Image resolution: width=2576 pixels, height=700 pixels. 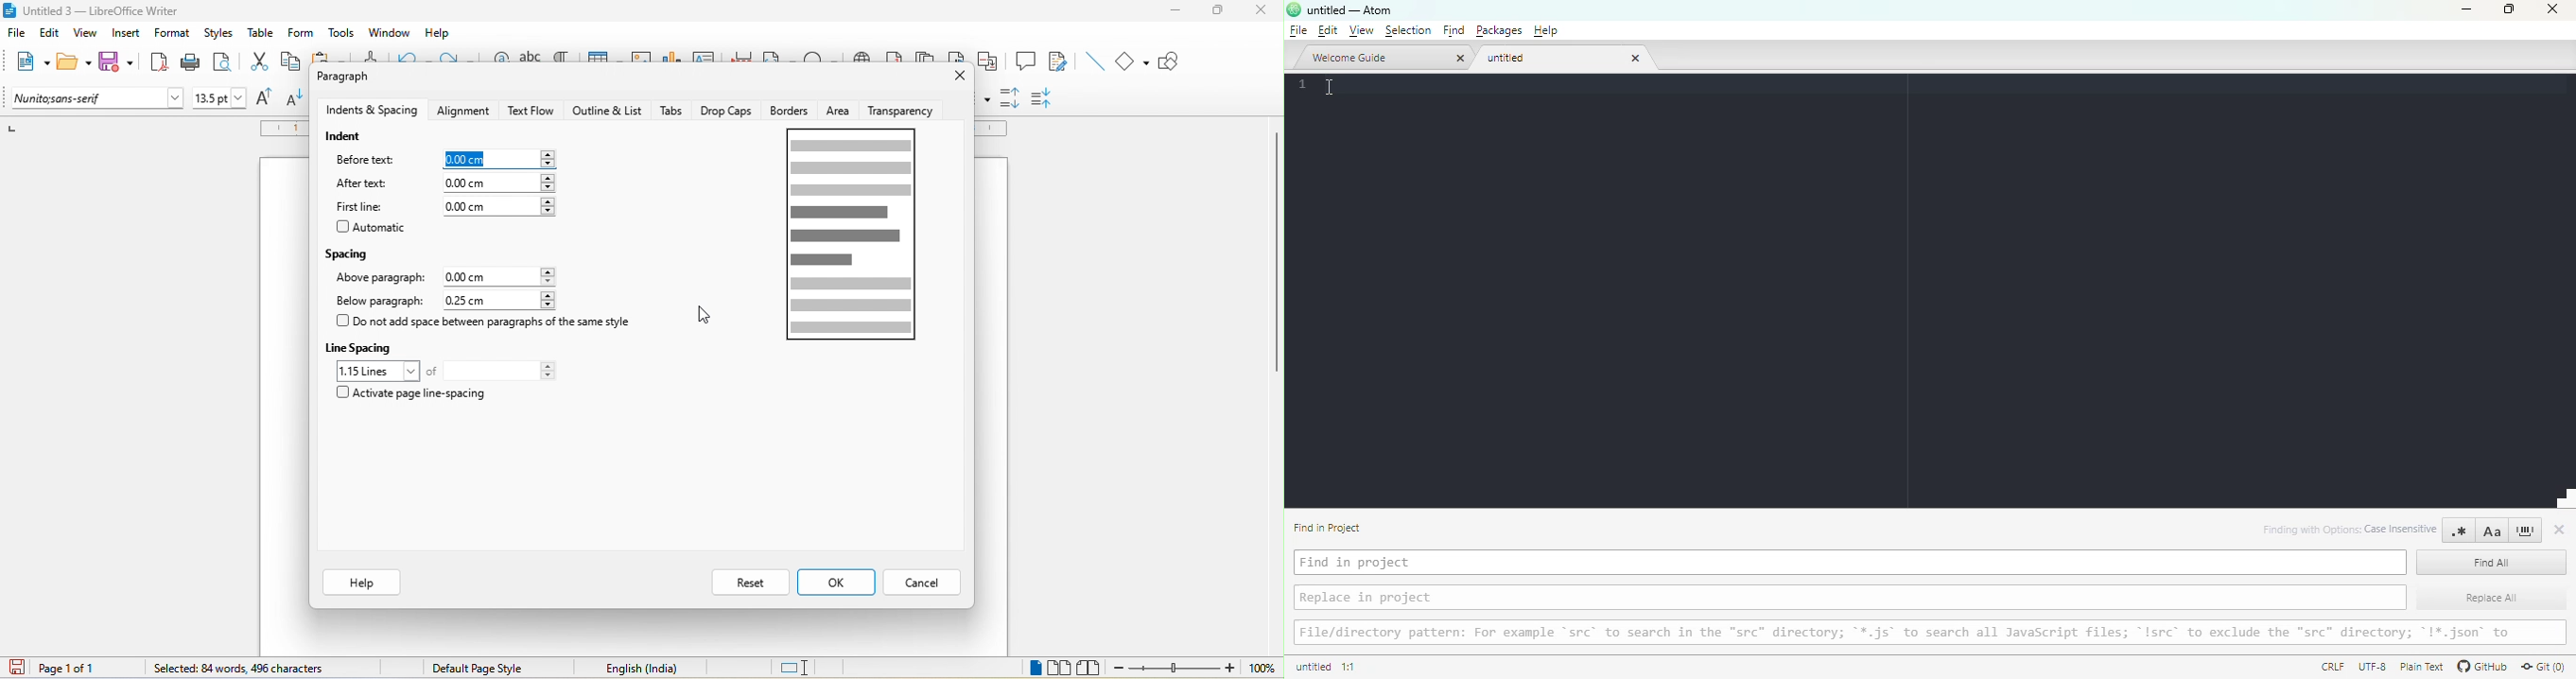 I want to click on edit, so click(x=51, y=36).